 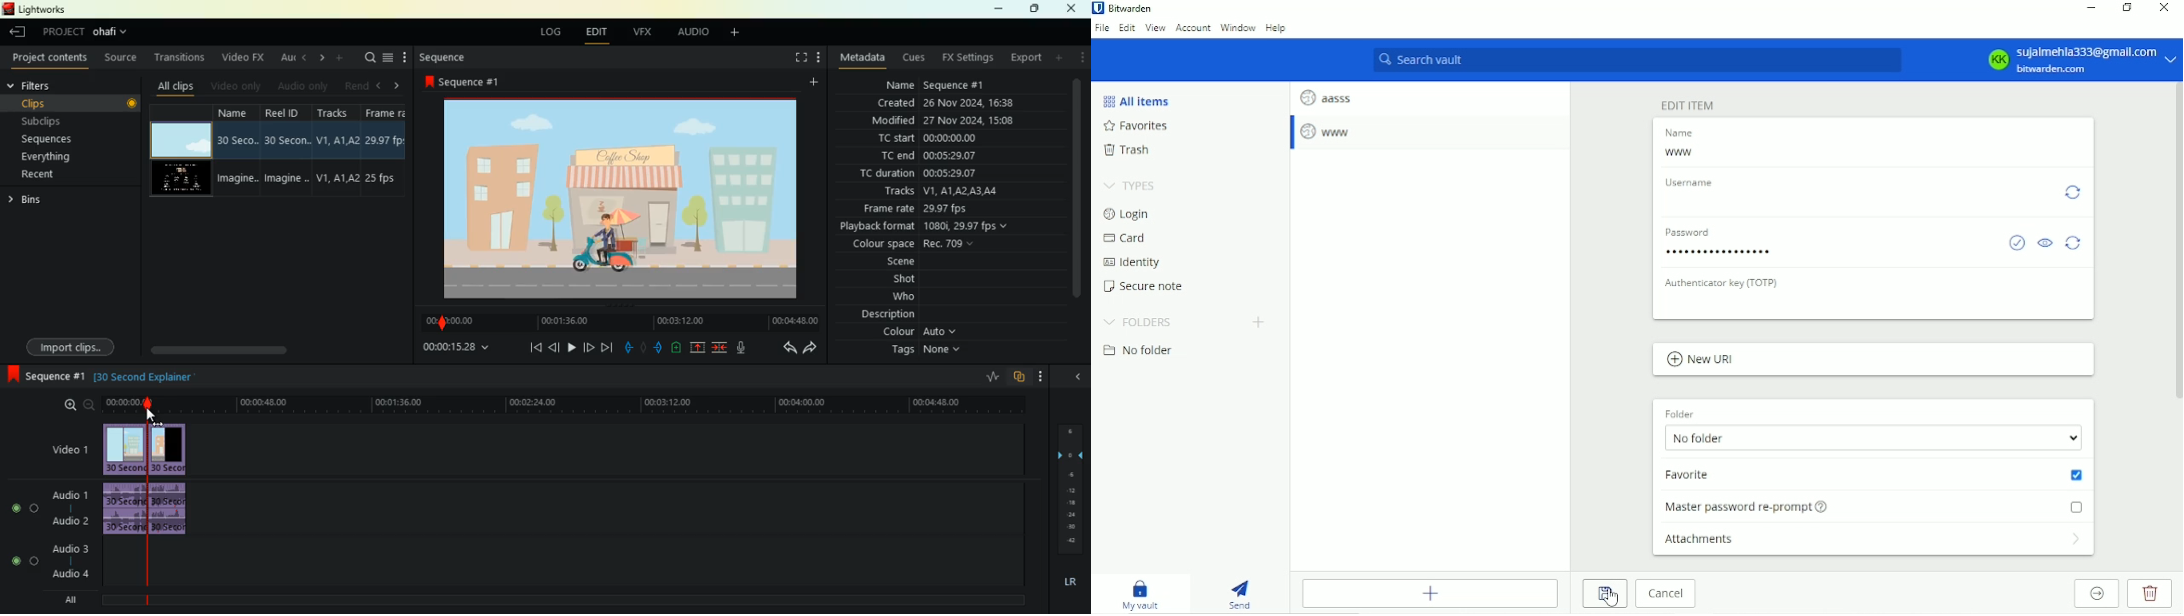 I want to click on close, so click(x=1077, y=376).